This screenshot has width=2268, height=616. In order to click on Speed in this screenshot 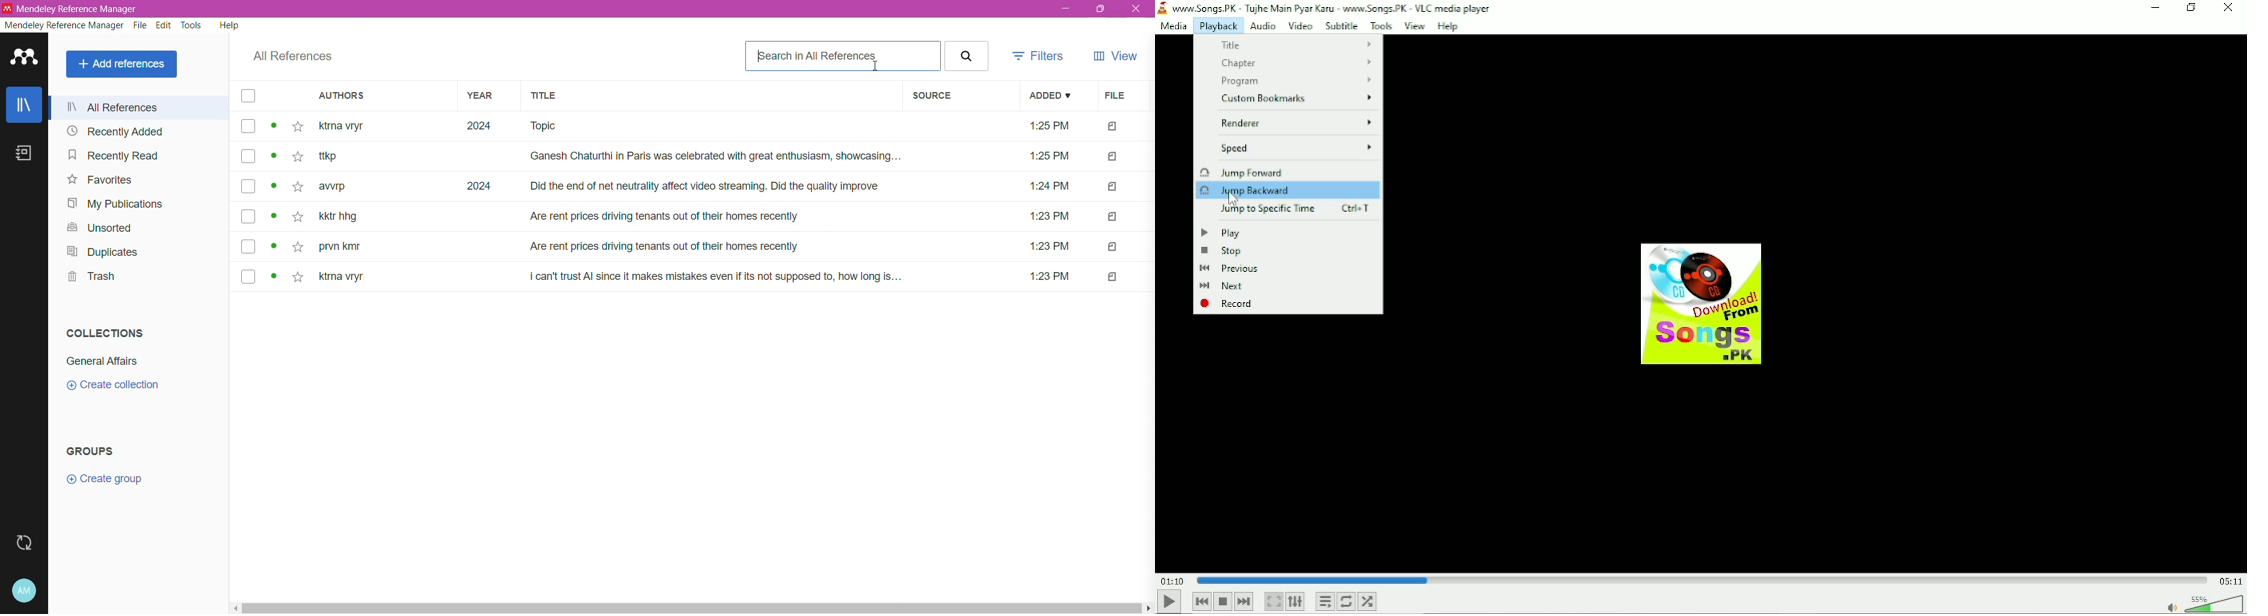, I will do `click(1297, 148)`.